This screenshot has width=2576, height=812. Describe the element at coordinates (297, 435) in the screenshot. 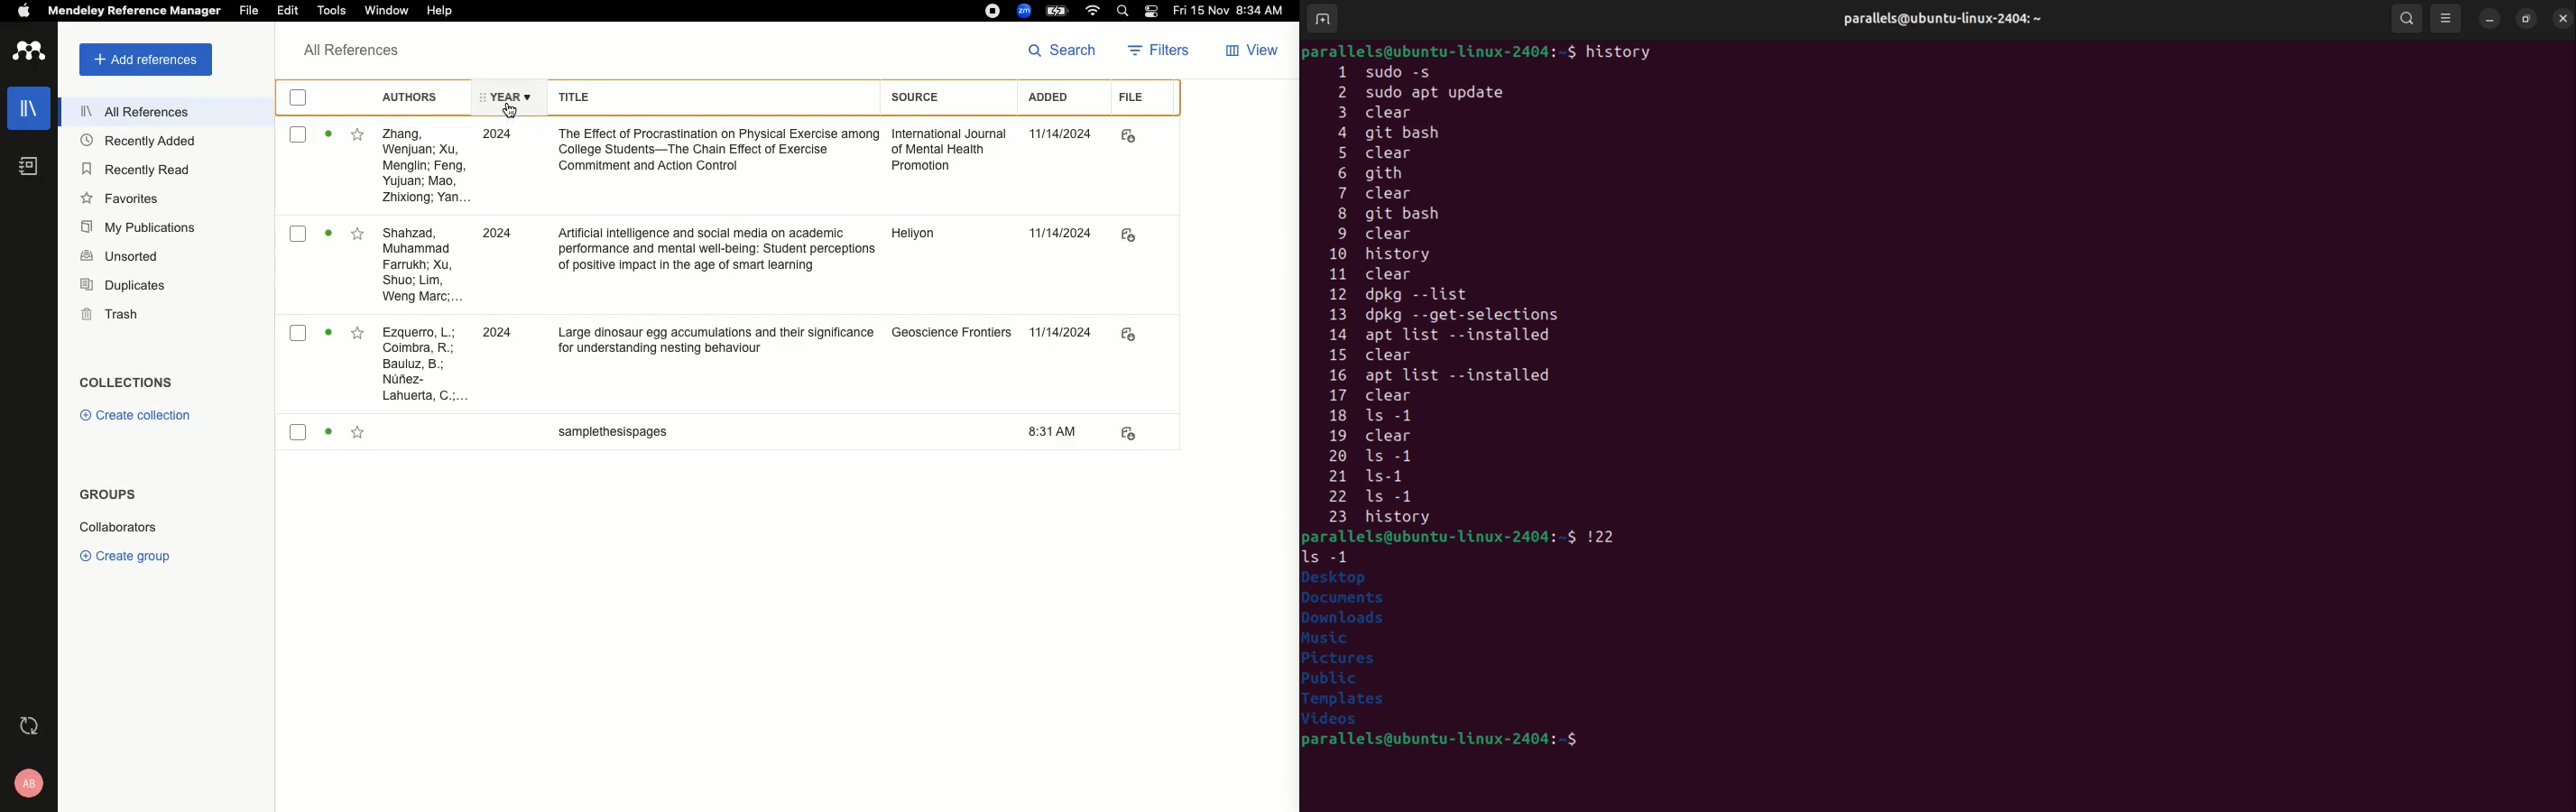

I see `select document` at that location.